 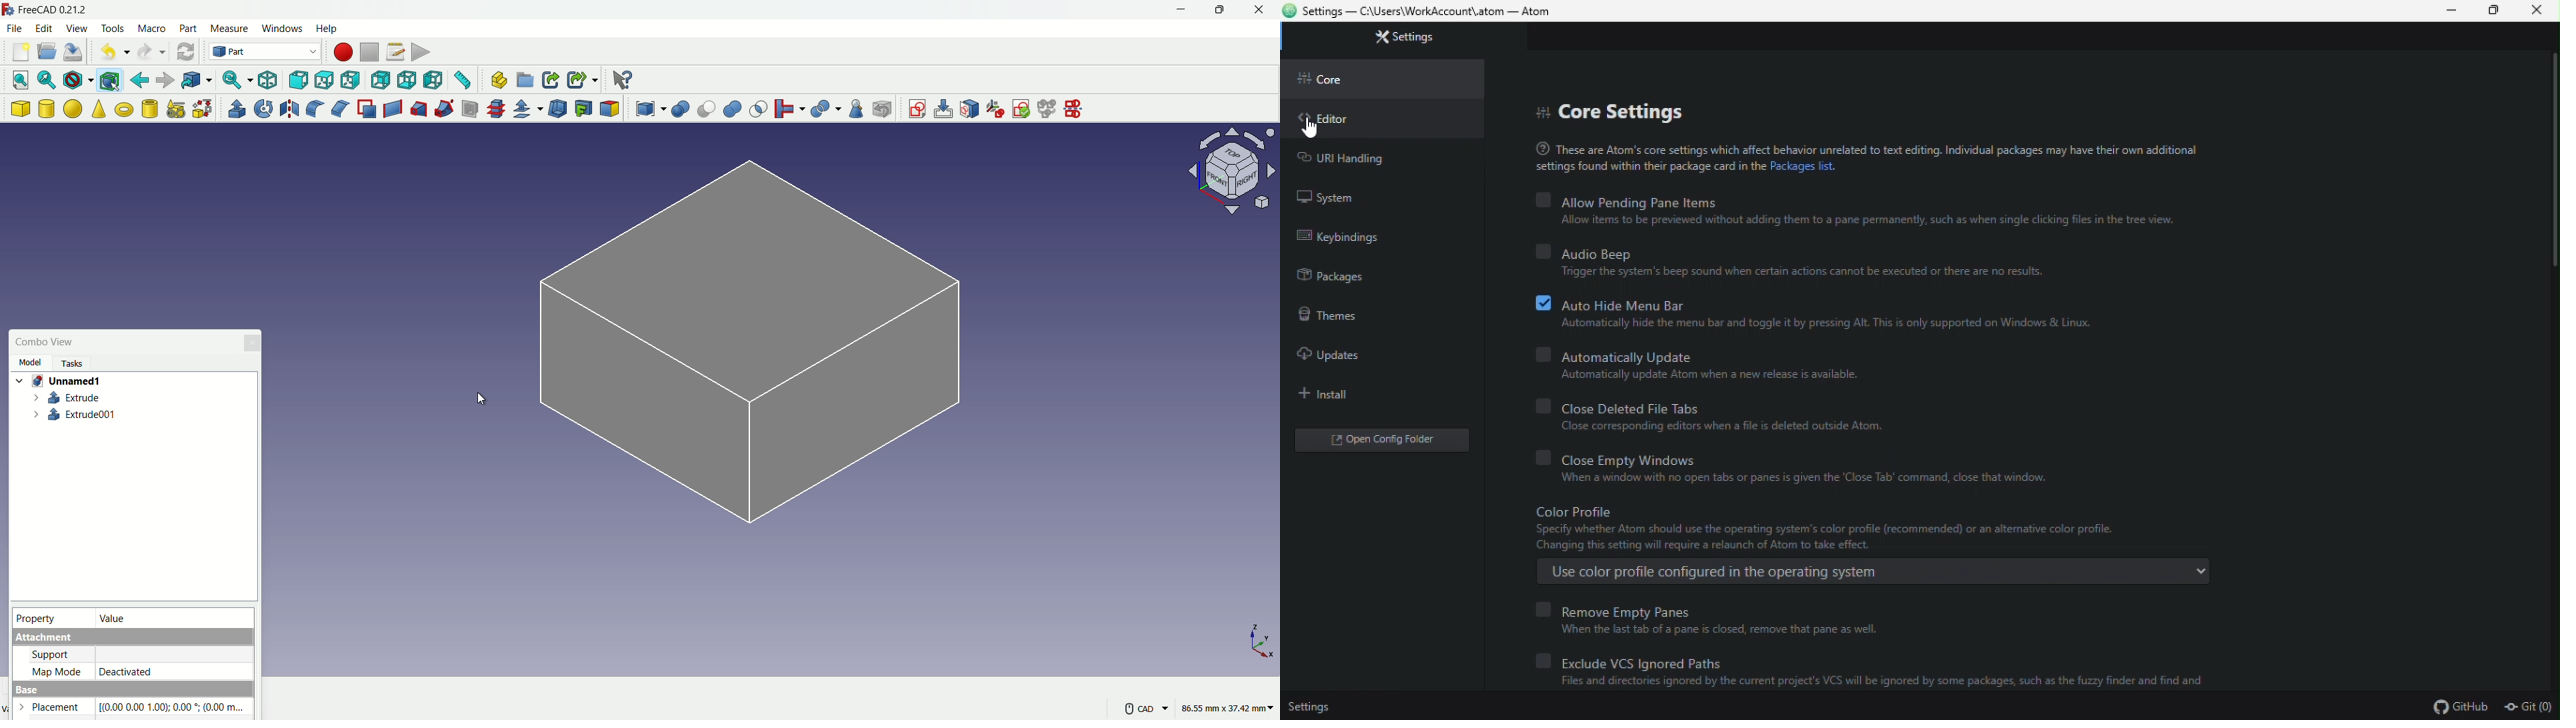 What do you see at coordinates (1146, 708) in the screenshot?
I see `more settings` at bounding box center [1146, 708].